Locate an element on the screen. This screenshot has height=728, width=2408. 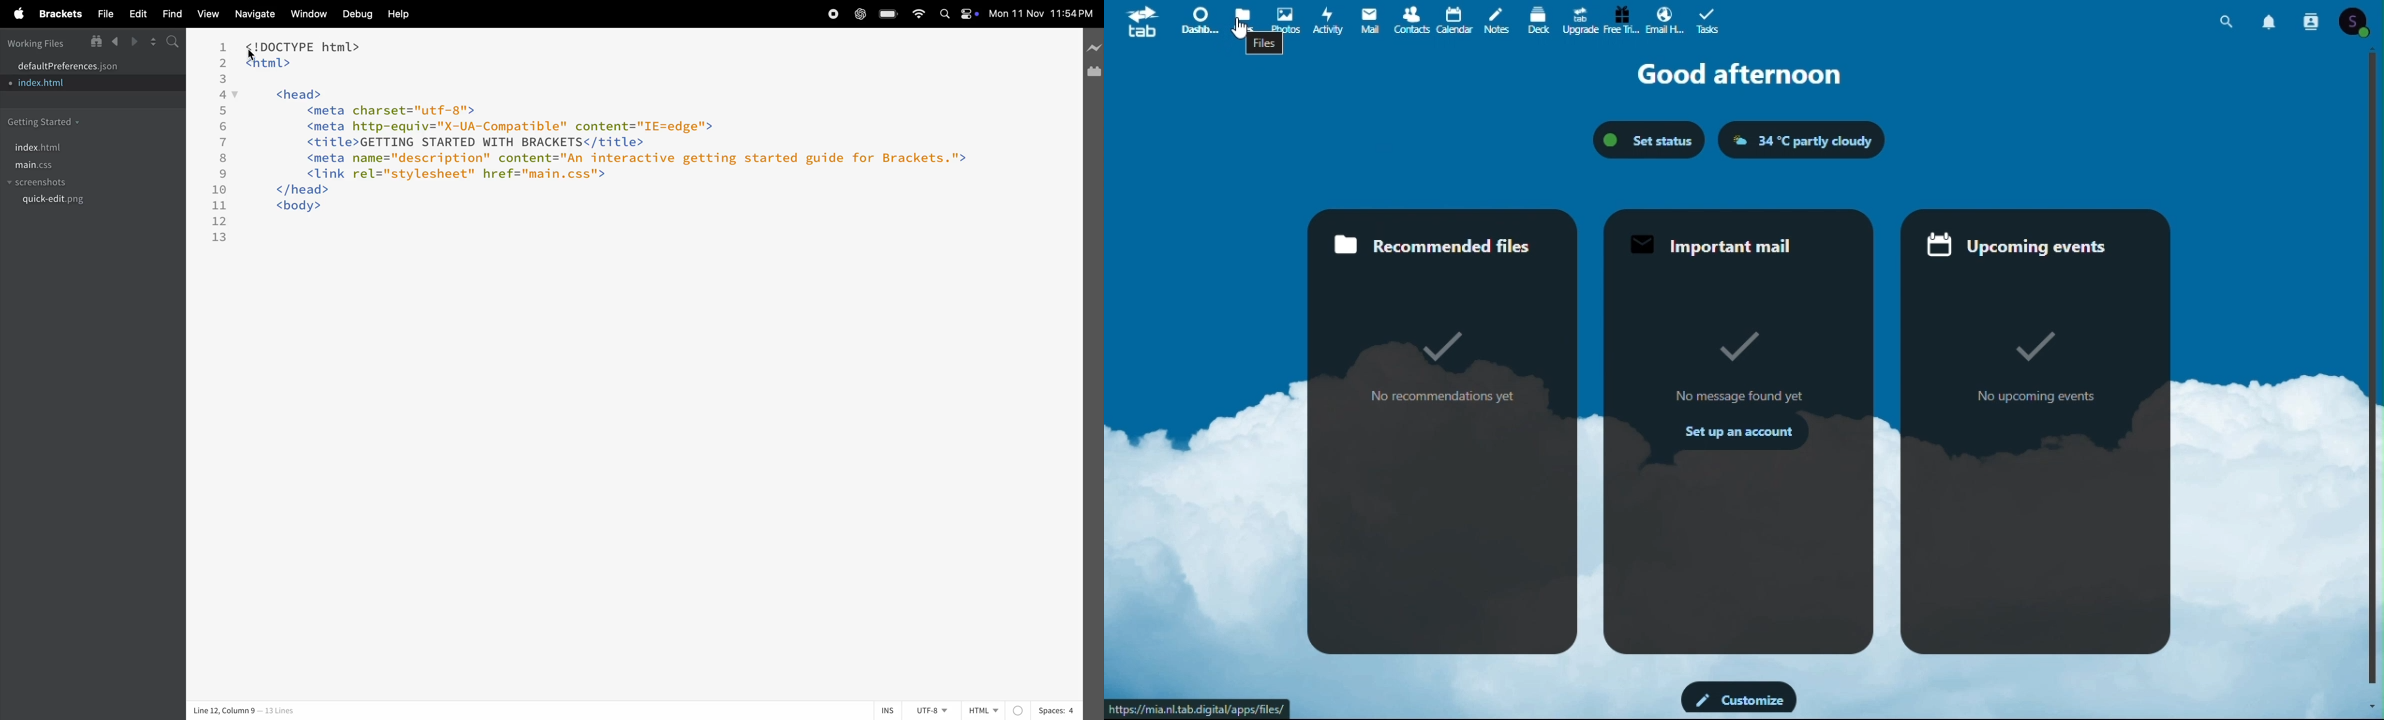
10 is located at coordinates (220, 190).